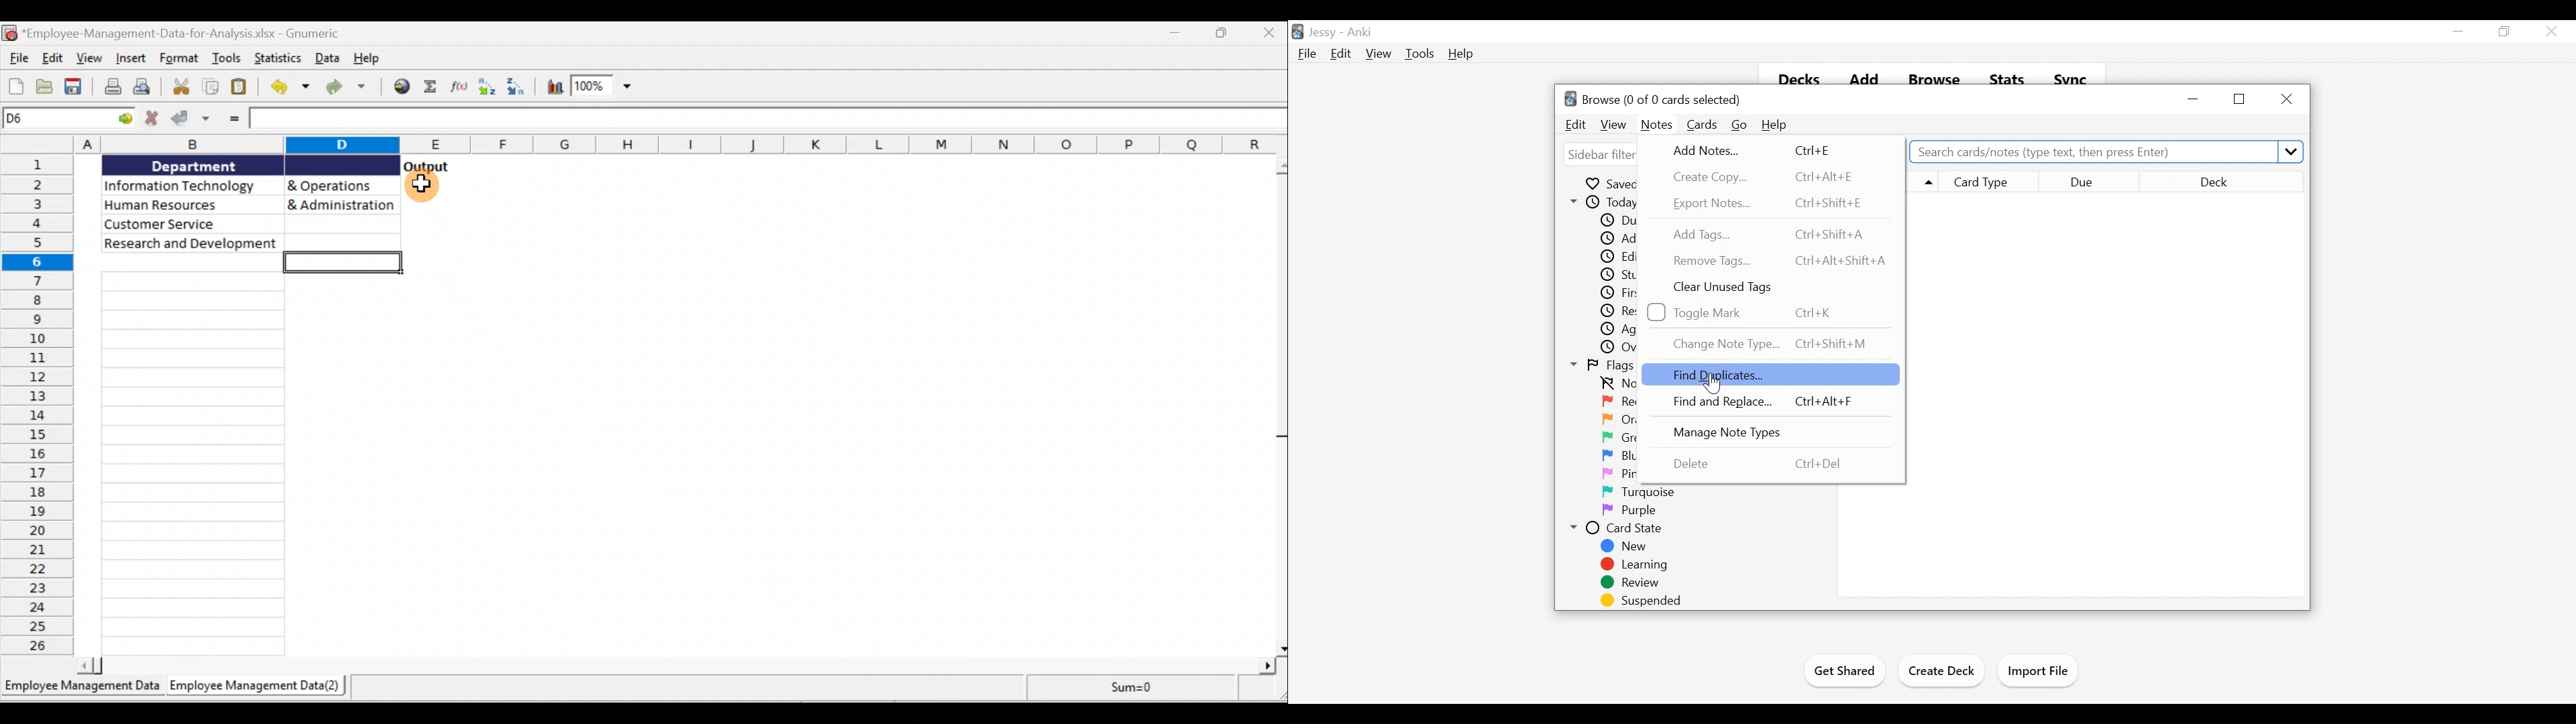 Image resolution: width=2576 pixels, height=728 pixels. Describe the element at coordinates (678, 666) in the screenshot. I see `scroll bar` at that location.